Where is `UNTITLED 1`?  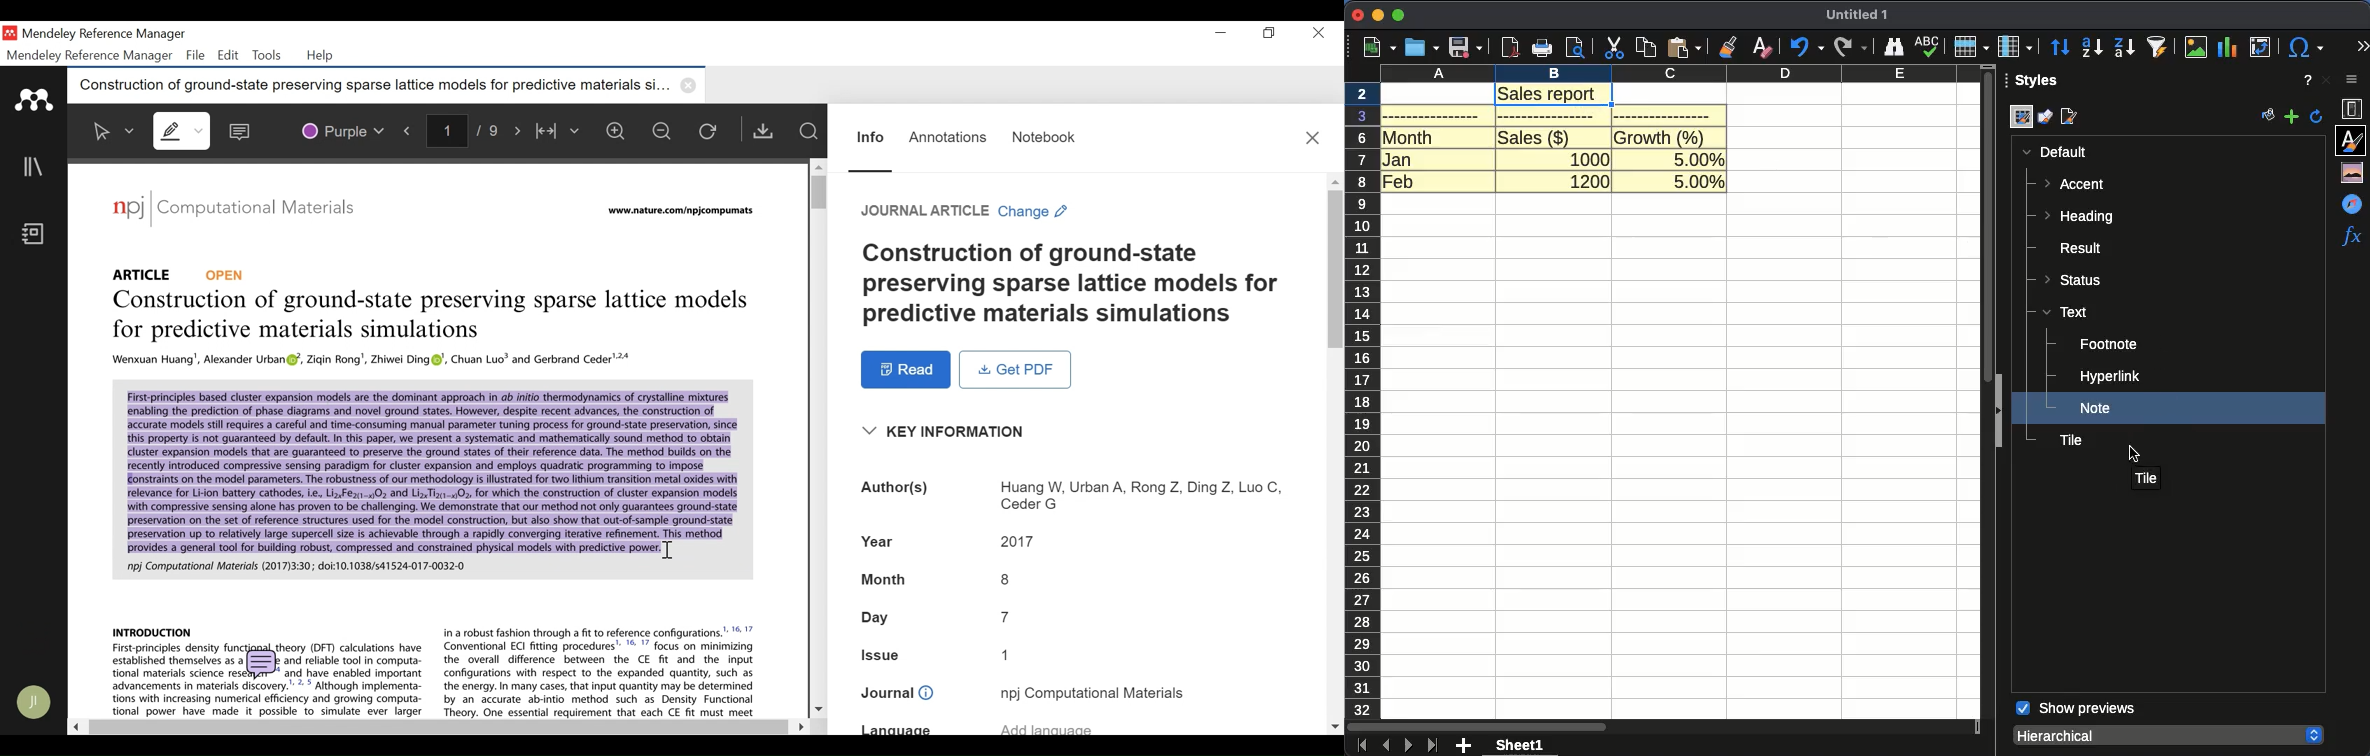 UNTITLED 1 is located at coordinates (1857, 16).